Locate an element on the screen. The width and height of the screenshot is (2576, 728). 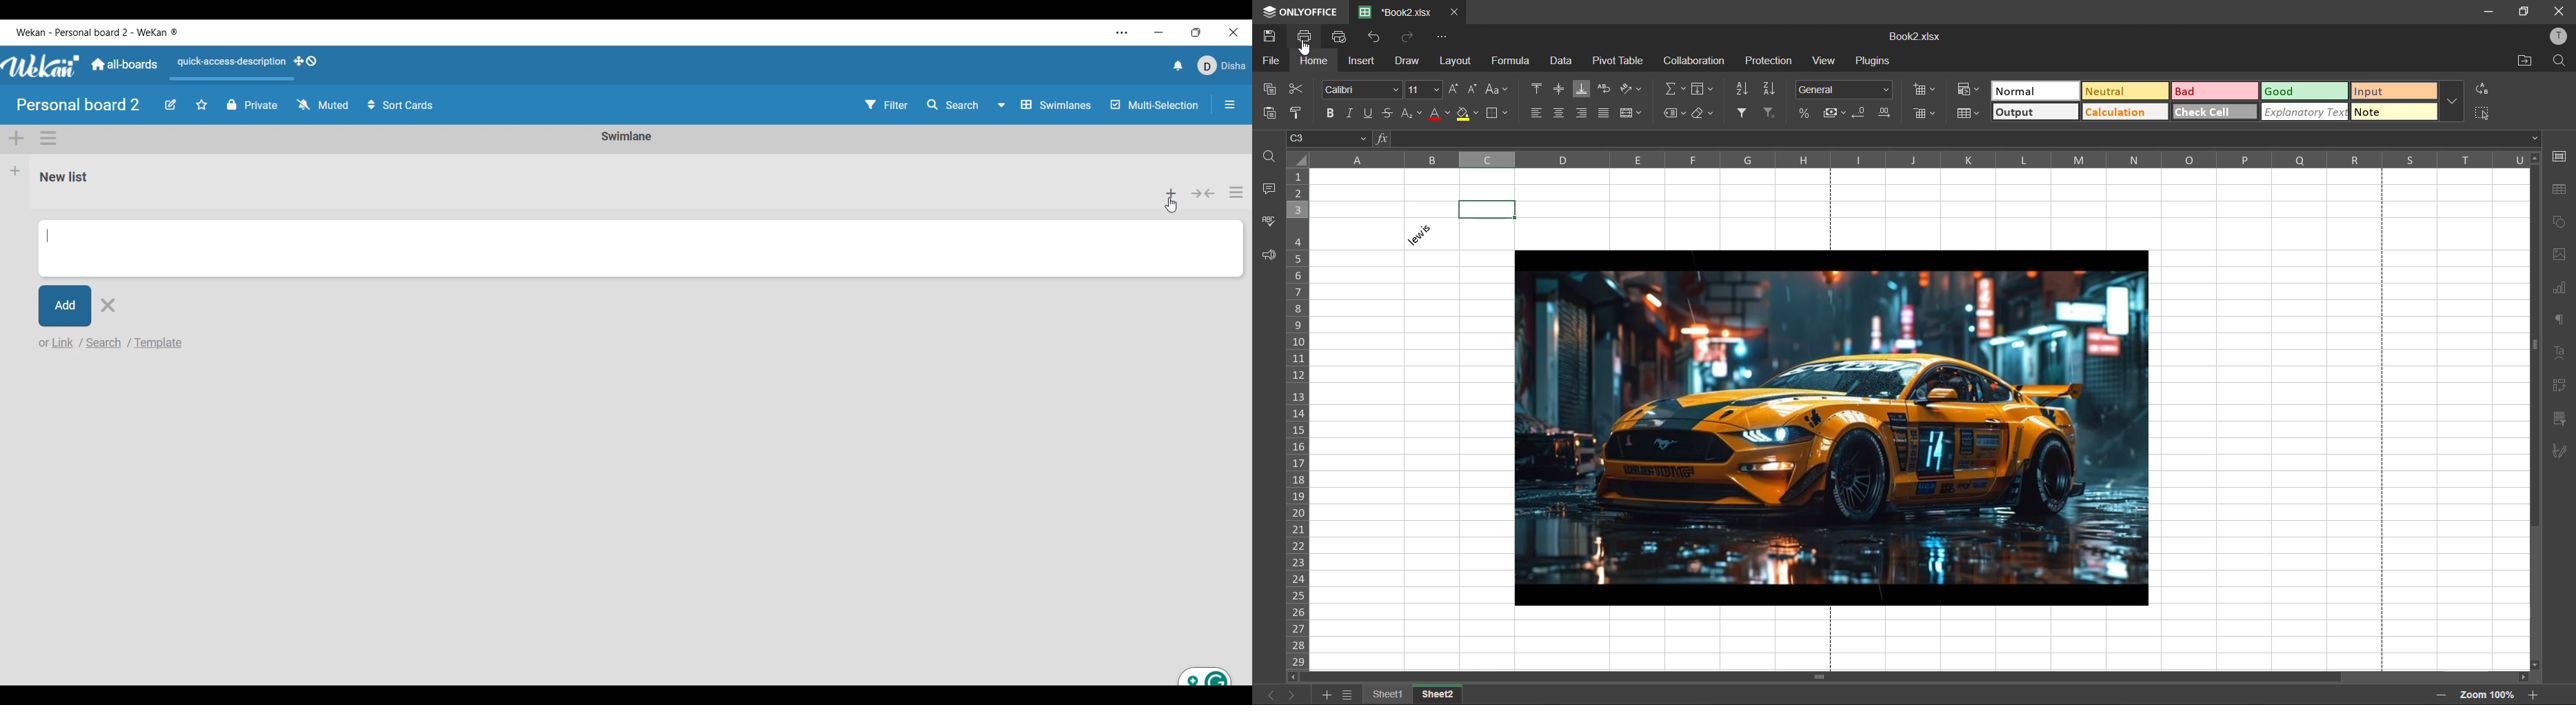
sheet list is located at coordinates (1349, 697).